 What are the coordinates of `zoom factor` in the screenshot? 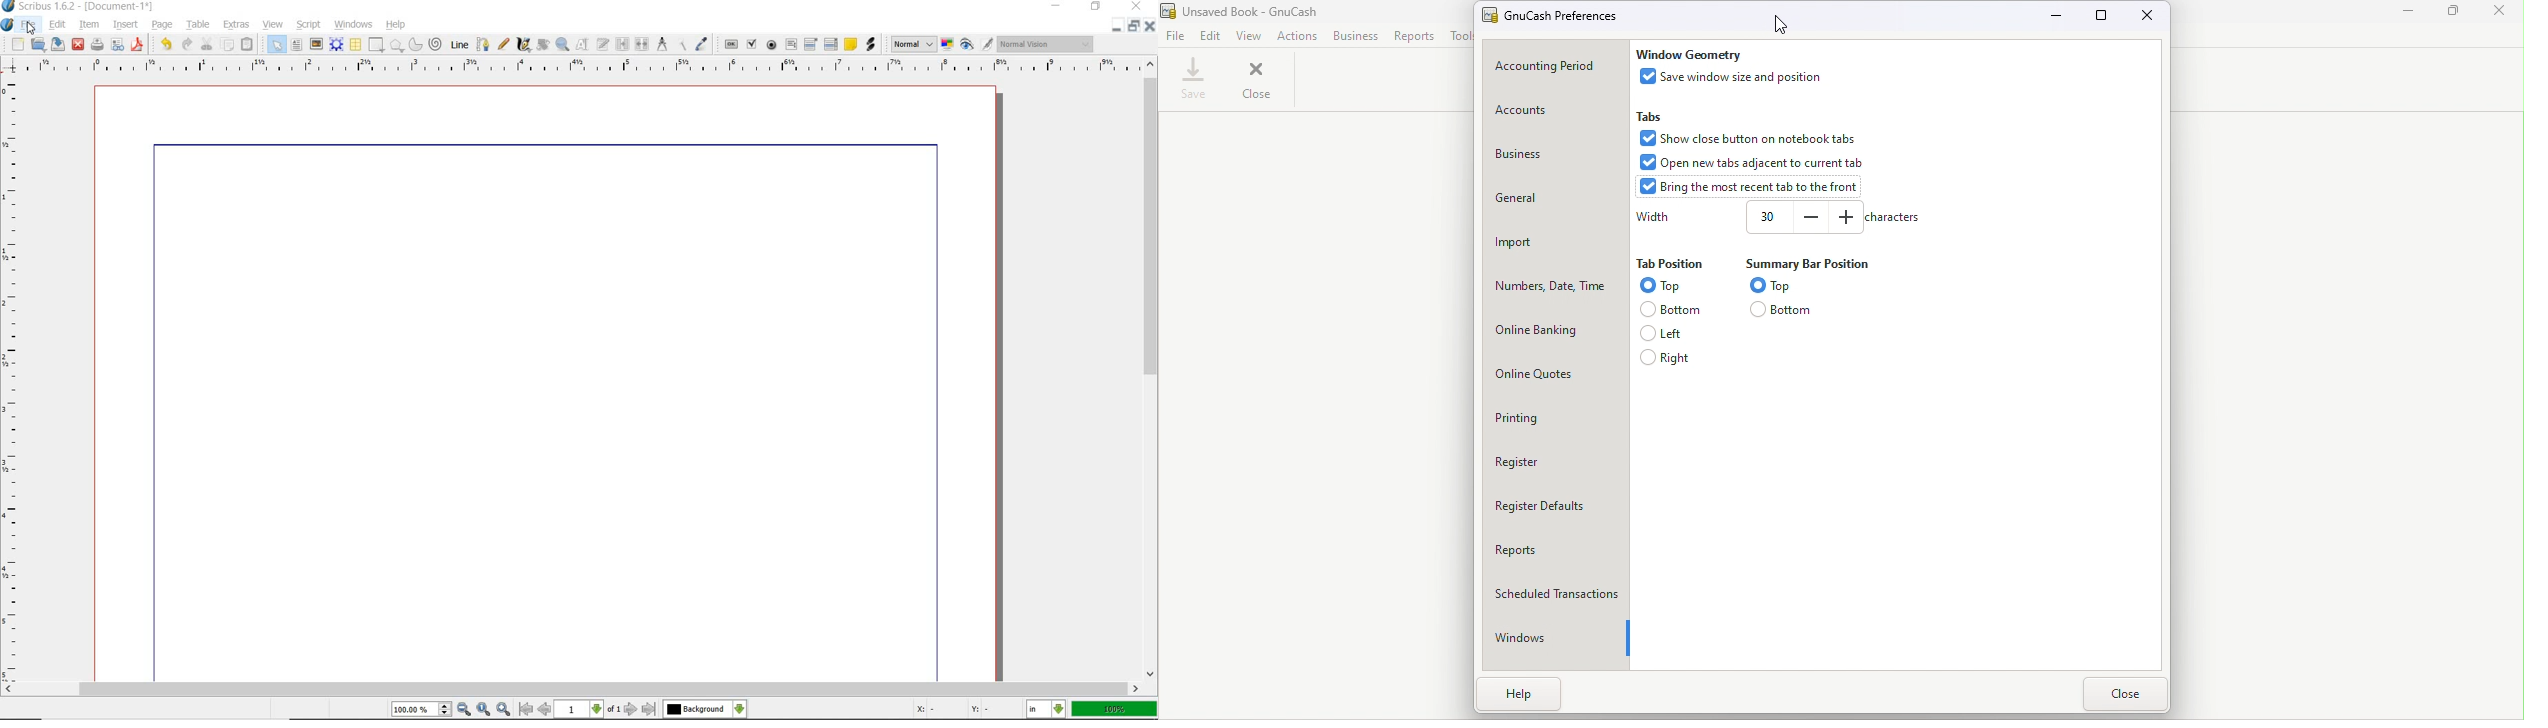 It's located at (1114, 710).